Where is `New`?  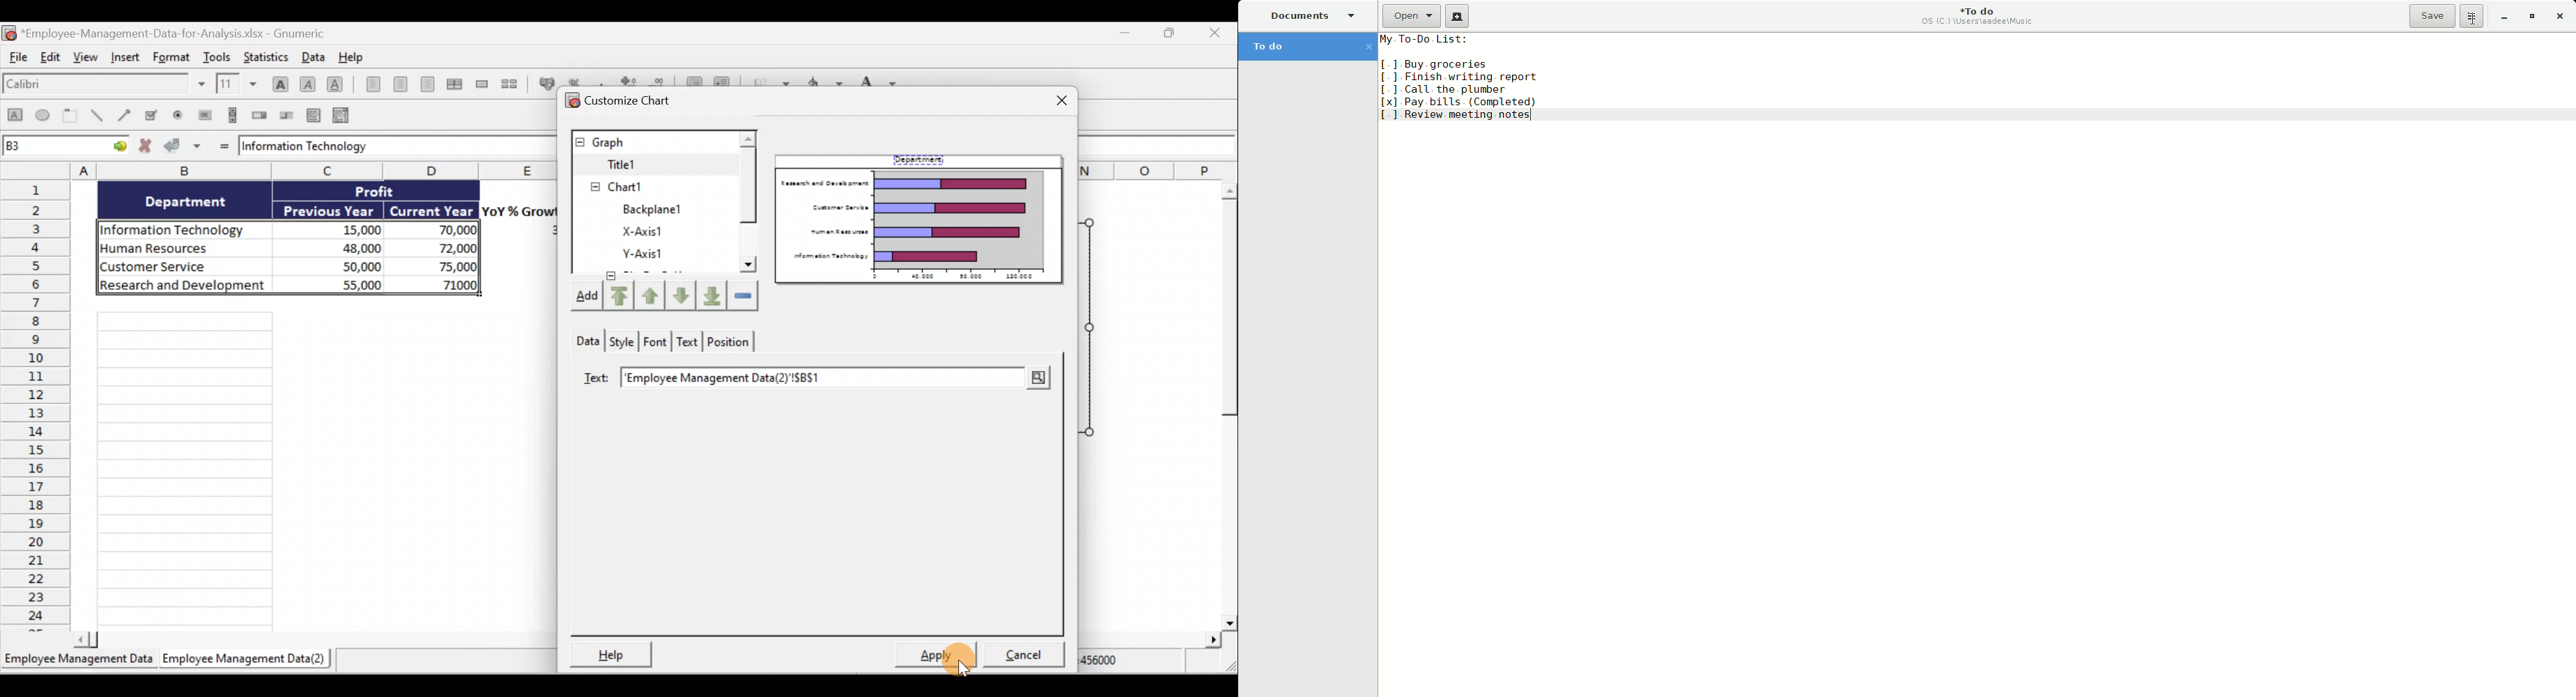
New is located at coordinates (1460, 17).